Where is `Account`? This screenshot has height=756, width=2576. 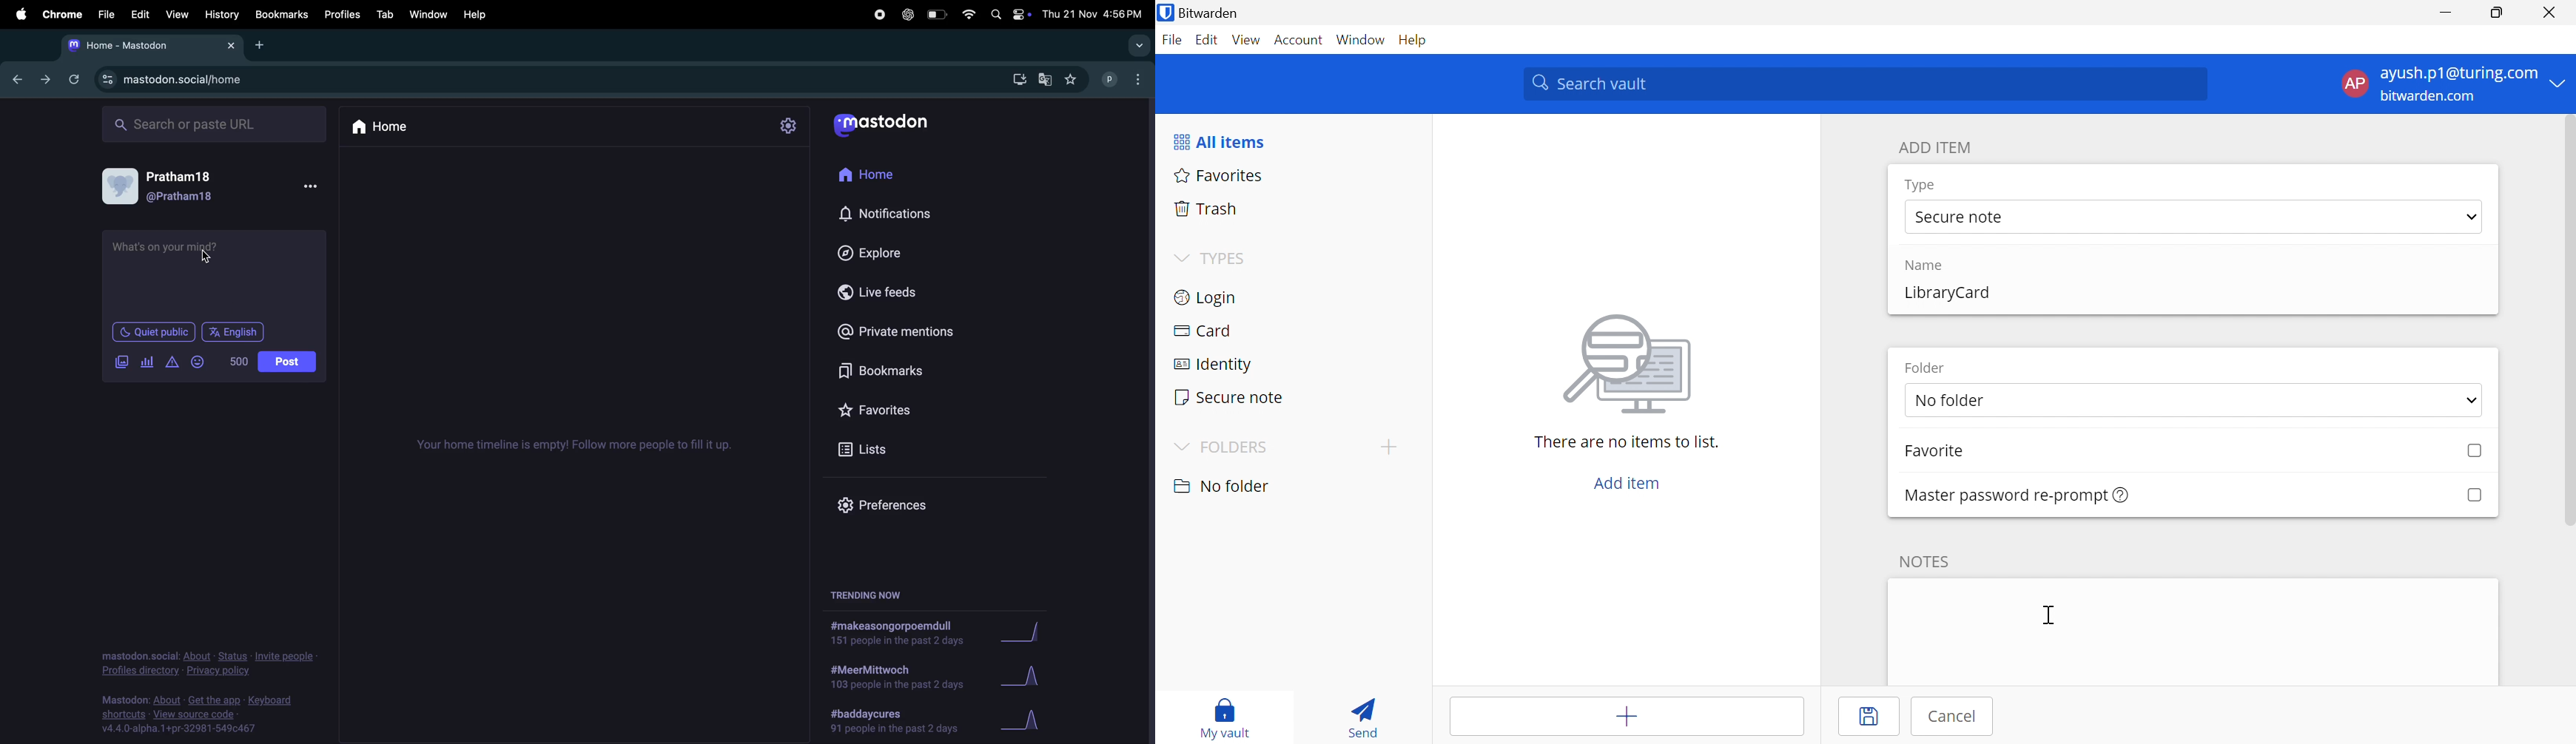 Account is located at coordinates (1299, 38).